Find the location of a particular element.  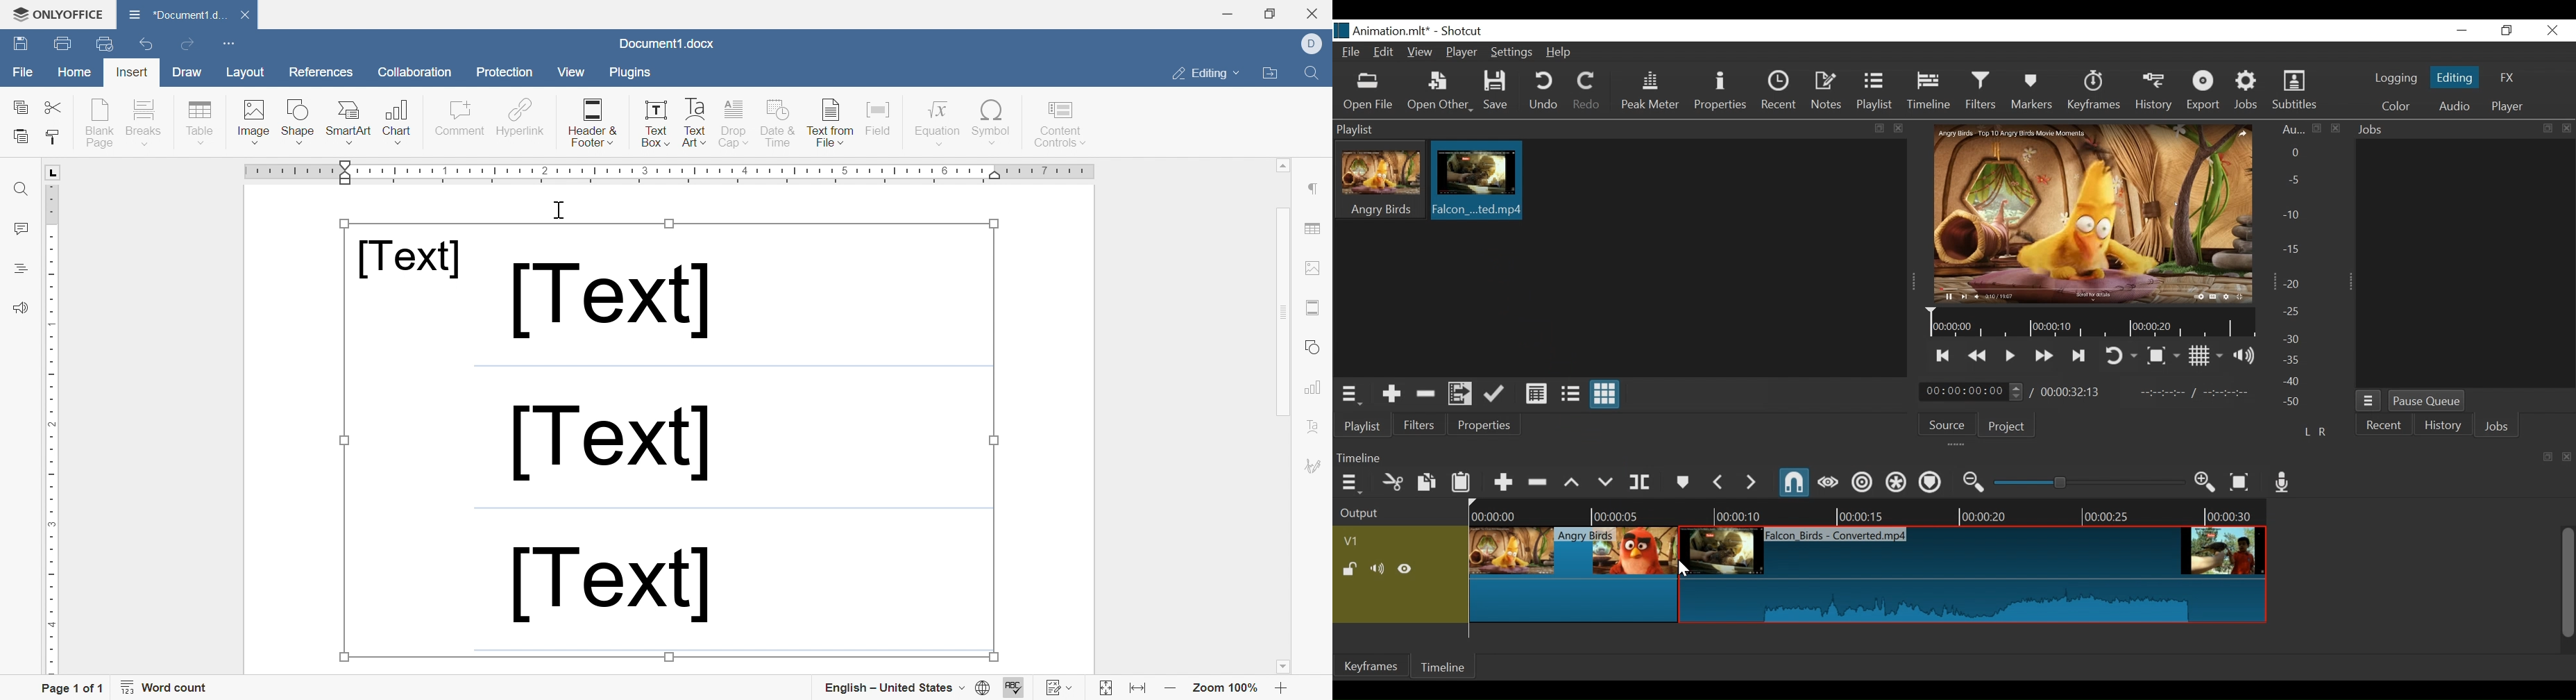

Save is located at coordinates (19, 43).